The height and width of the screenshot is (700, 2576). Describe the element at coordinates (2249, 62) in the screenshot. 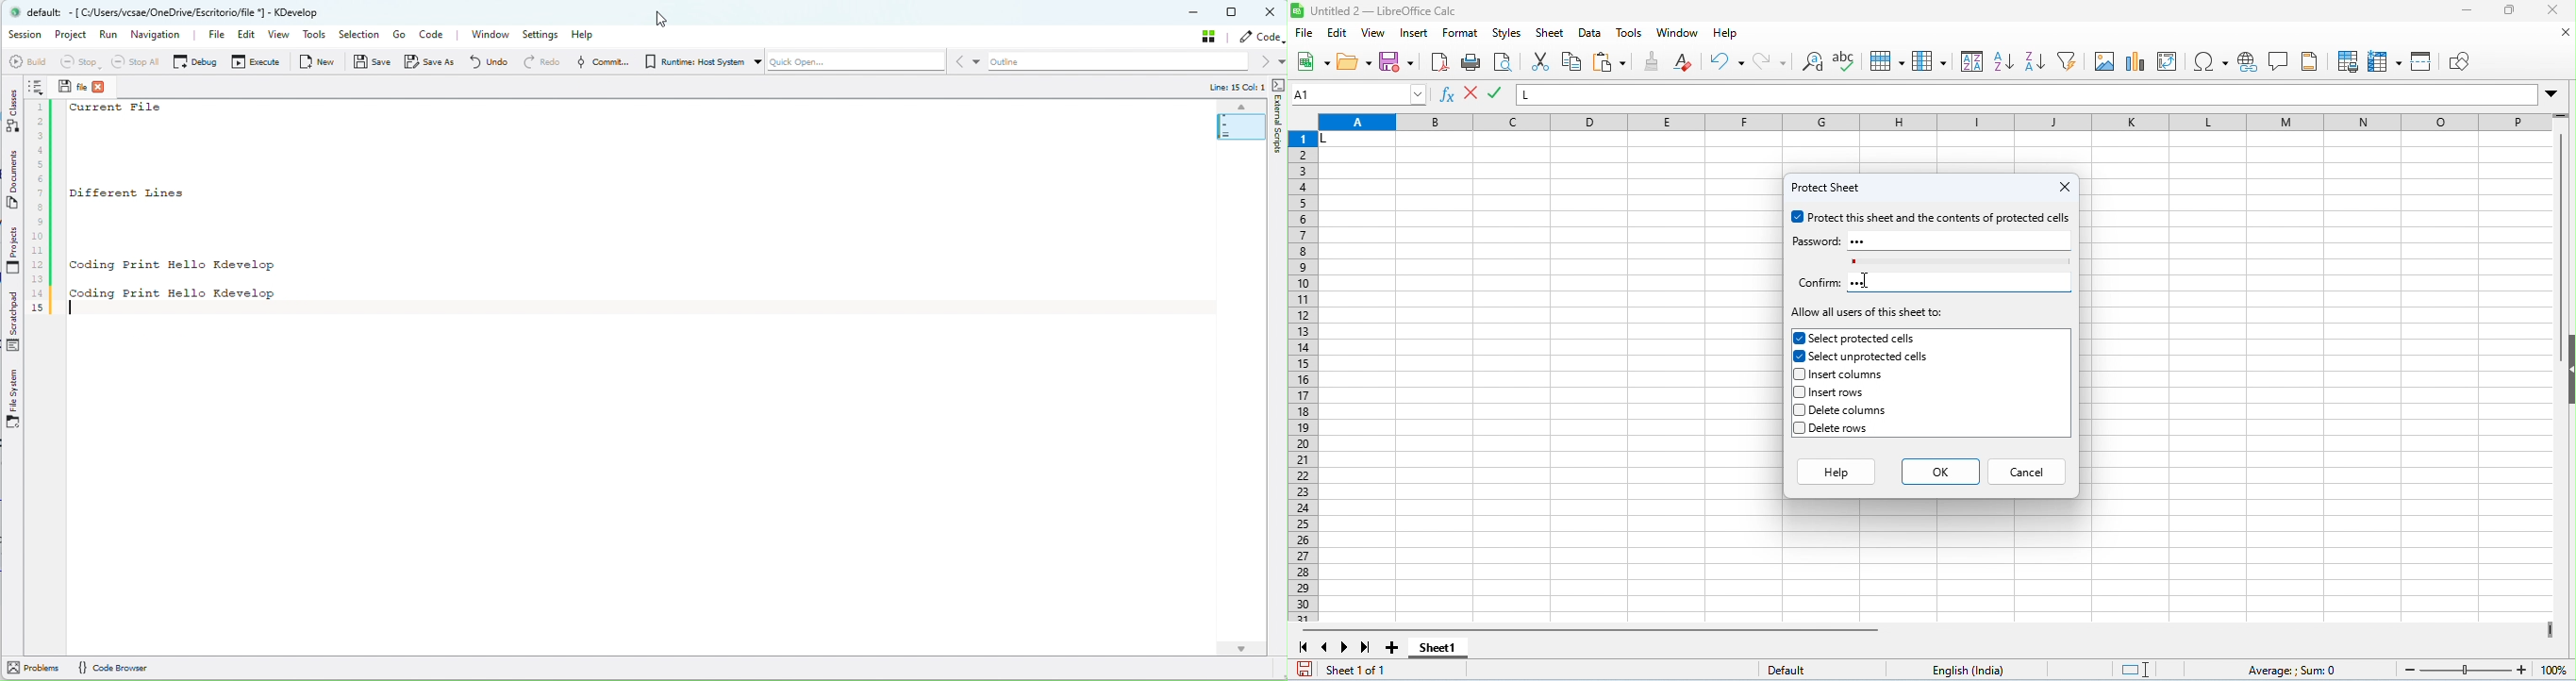

I see `insert hyperlink` at that location.